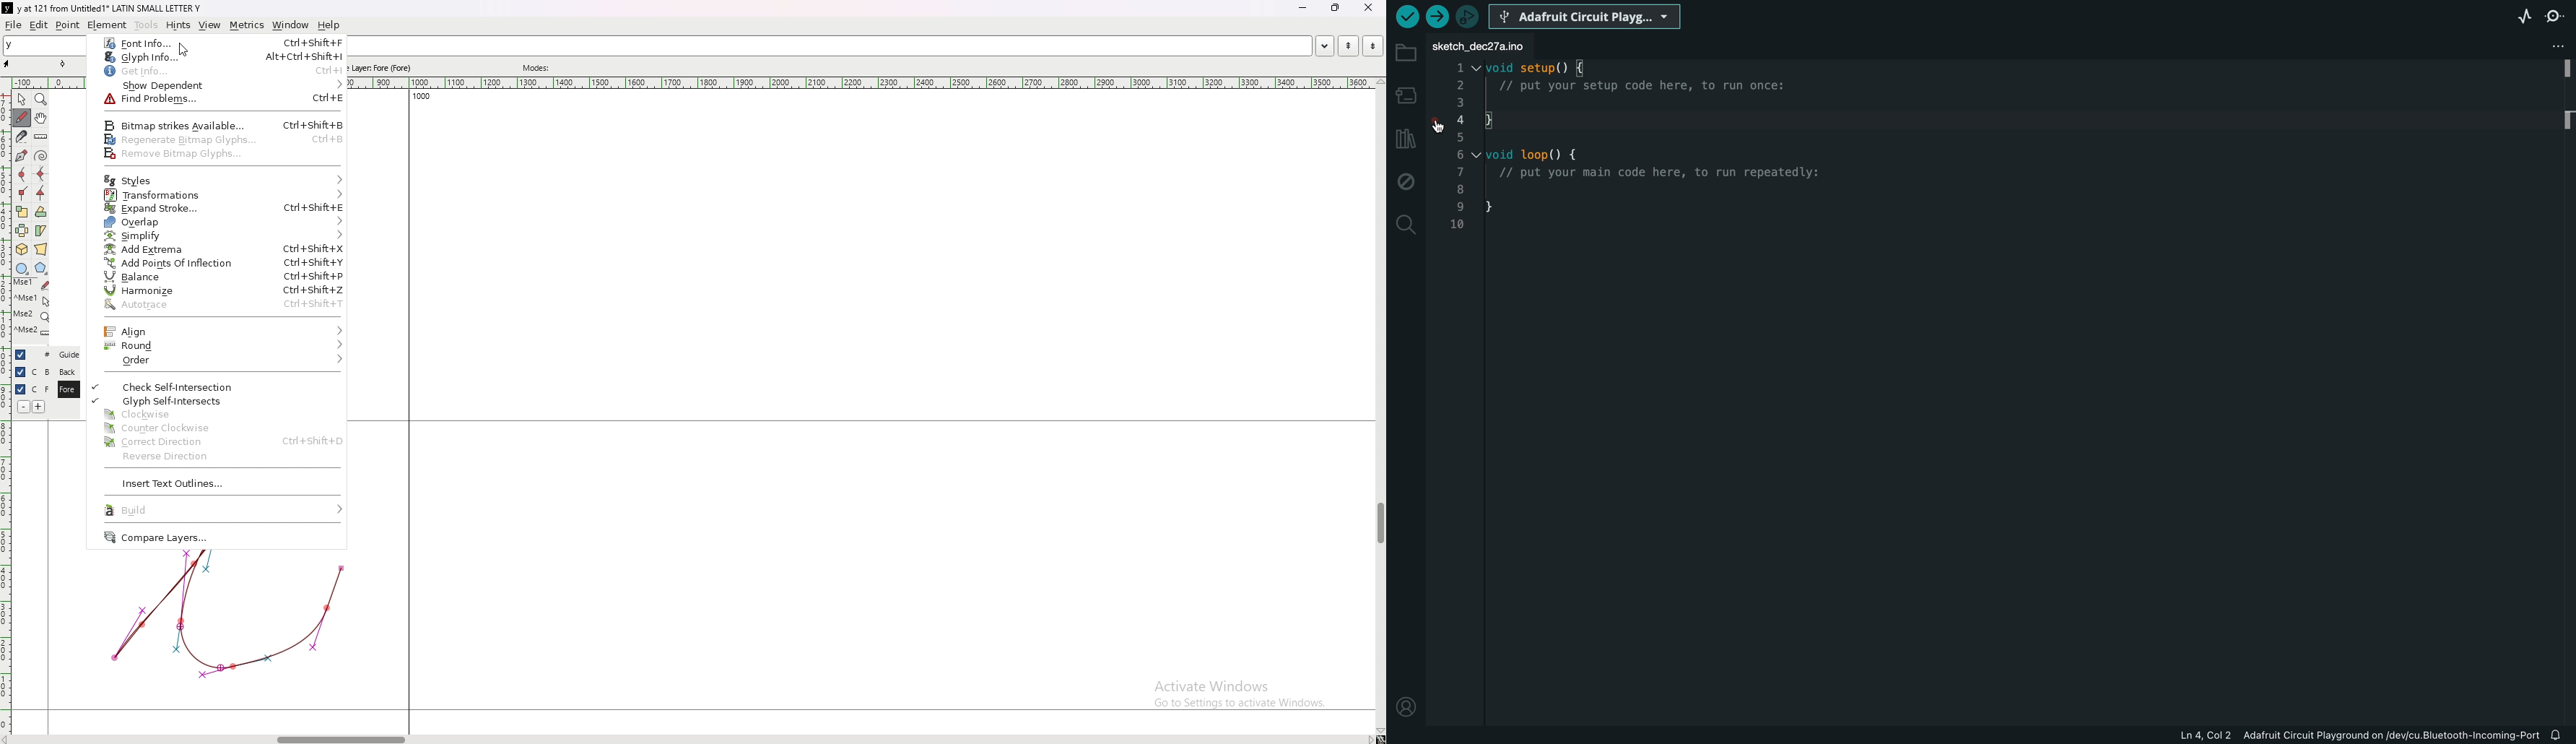 The height and width of the screenshot is (756, 2576). I want to click on upload, so click(1436, 17).